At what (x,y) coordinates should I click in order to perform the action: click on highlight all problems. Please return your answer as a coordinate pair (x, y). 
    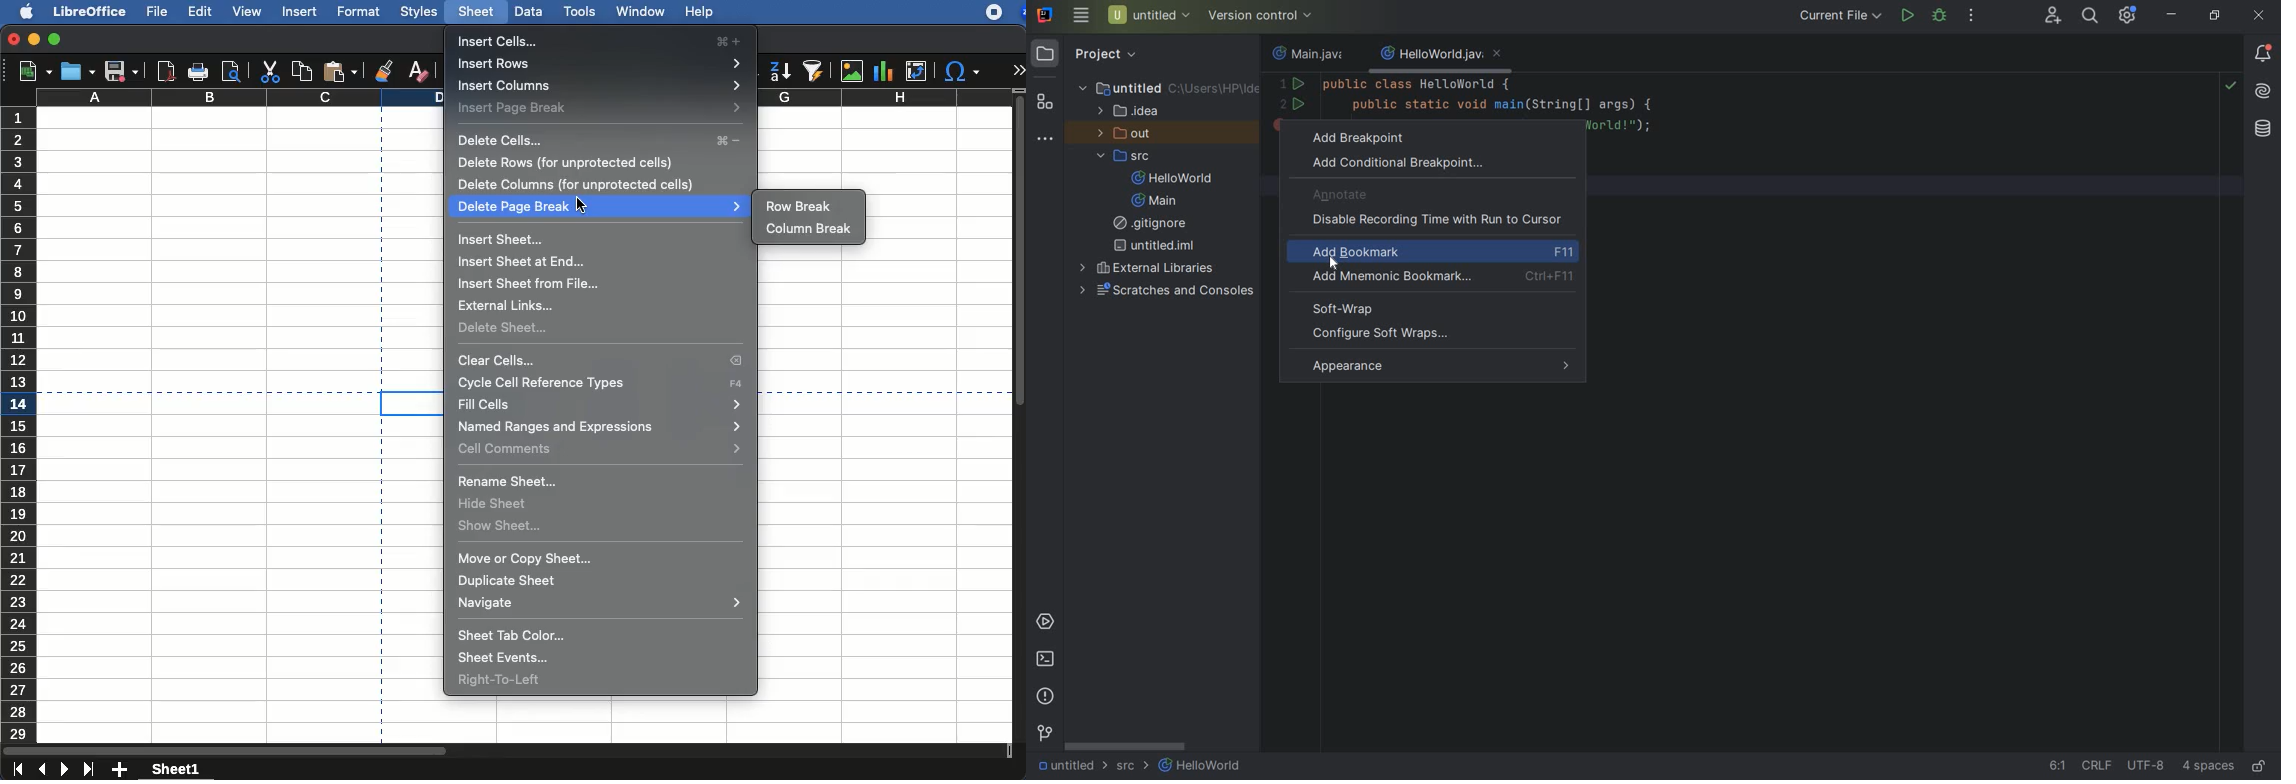
    Looking at the image, I should click on (2232, 88).